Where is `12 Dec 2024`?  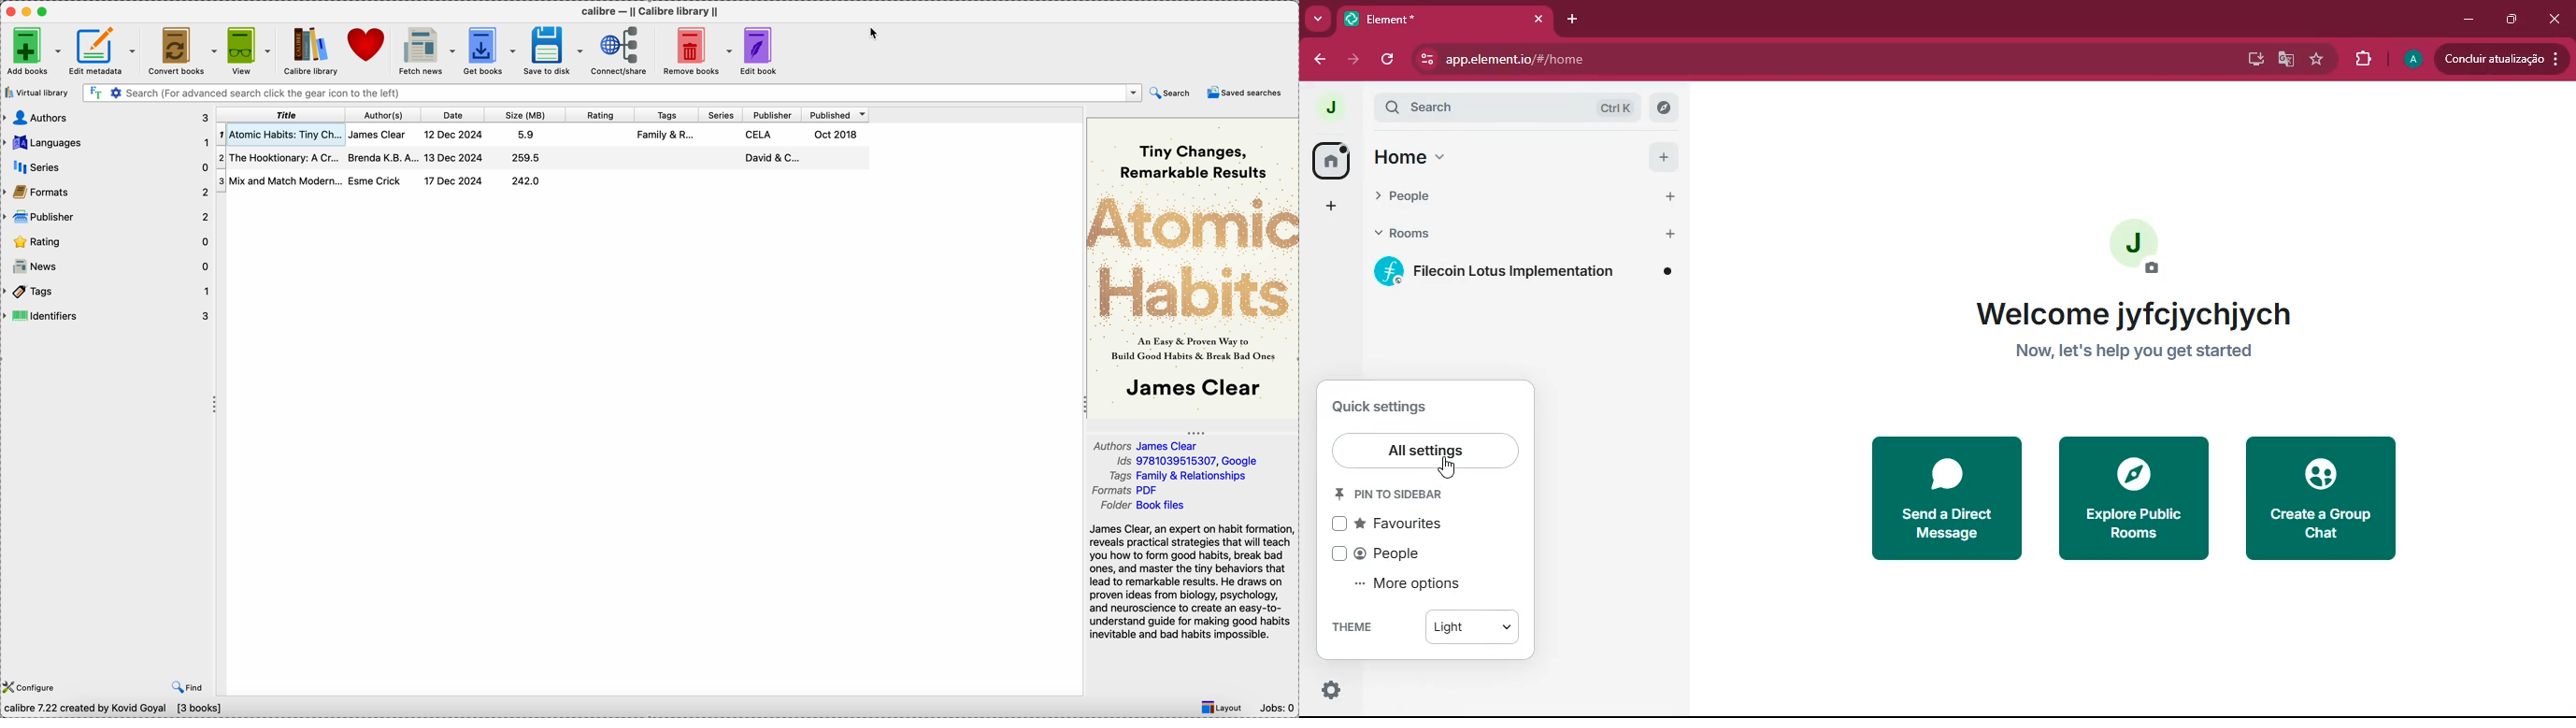 12 Dec 2024 is located at coordinates (454, 134).